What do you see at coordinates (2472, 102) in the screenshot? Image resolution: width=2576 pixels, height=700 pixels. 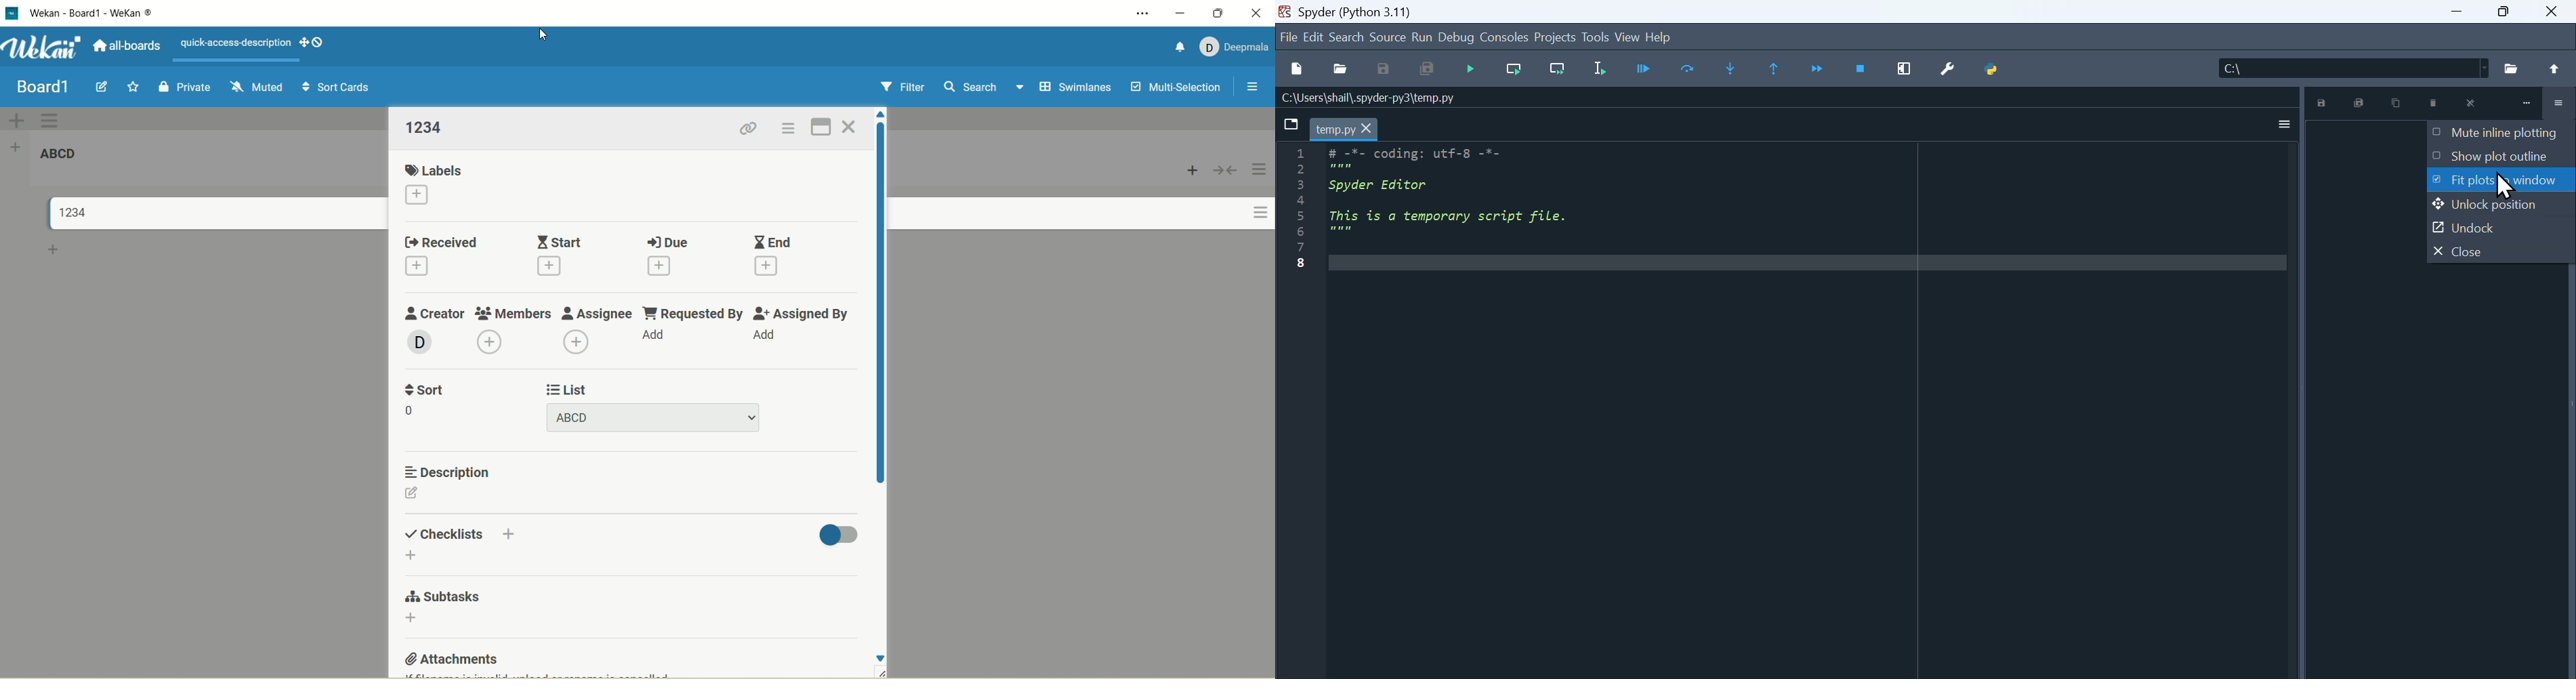 I see `close` at bounding box center [2472, 102].